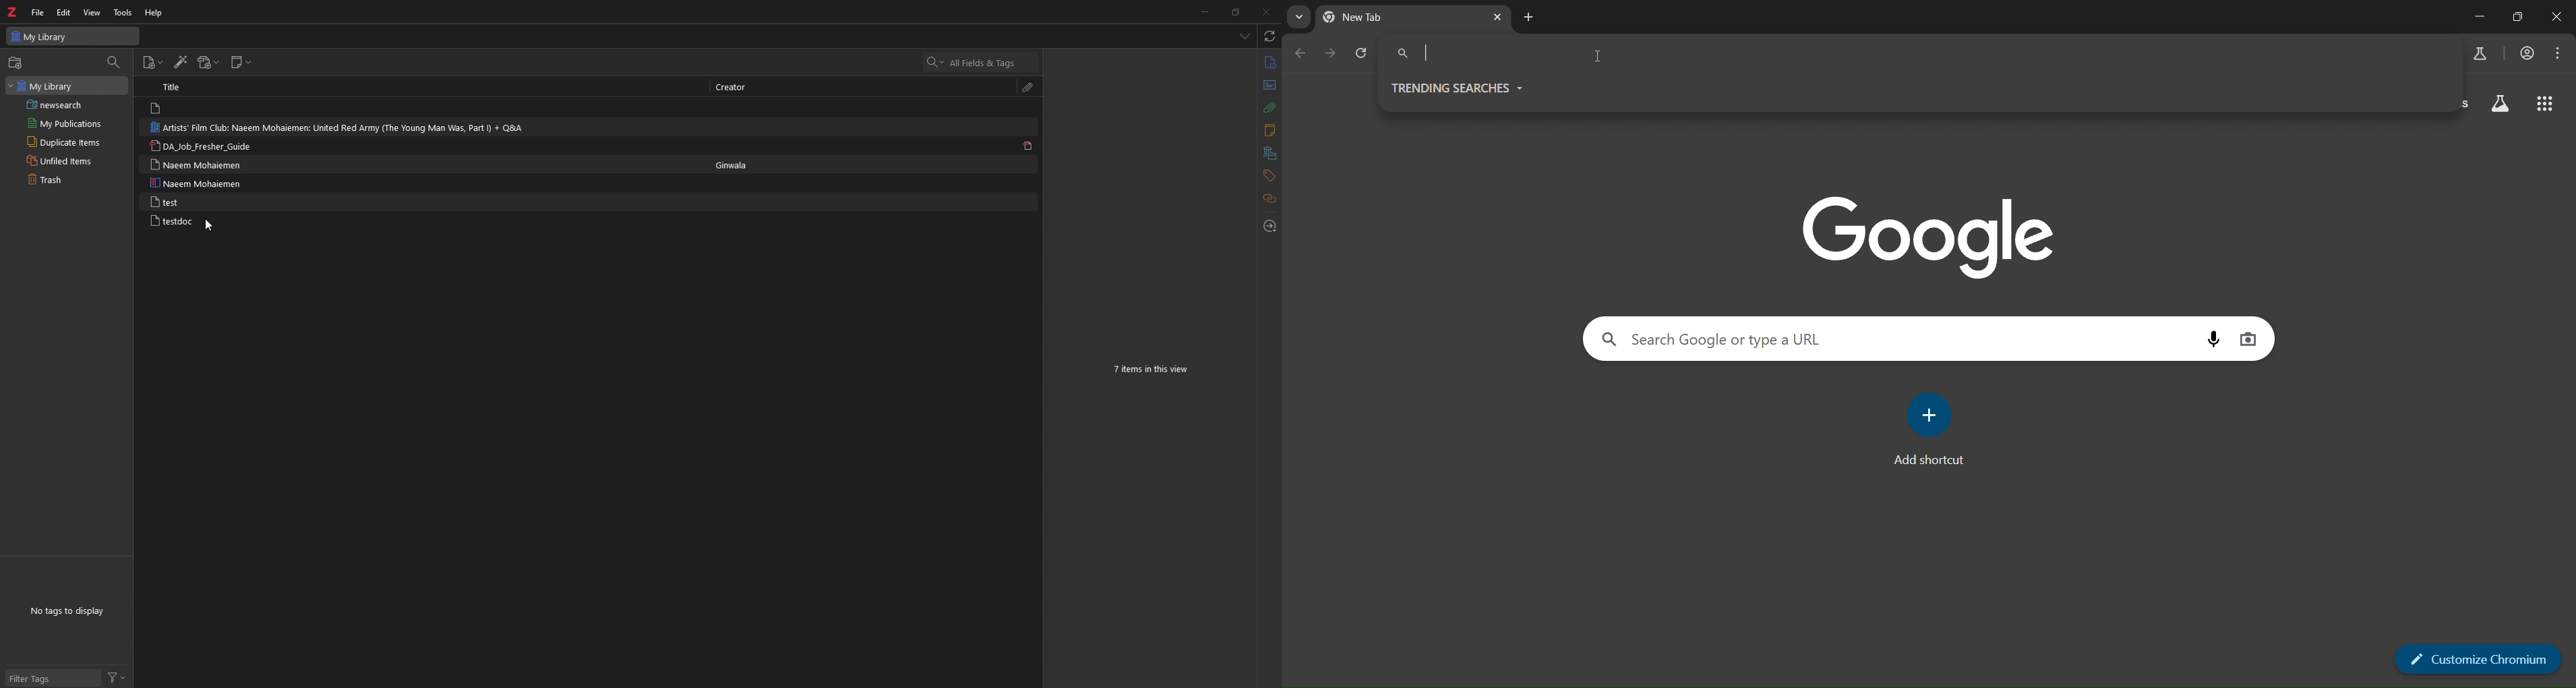  Describe the element at coordinates (2480, 660) in the screenshot. I see `Customize Chromium` at that location.